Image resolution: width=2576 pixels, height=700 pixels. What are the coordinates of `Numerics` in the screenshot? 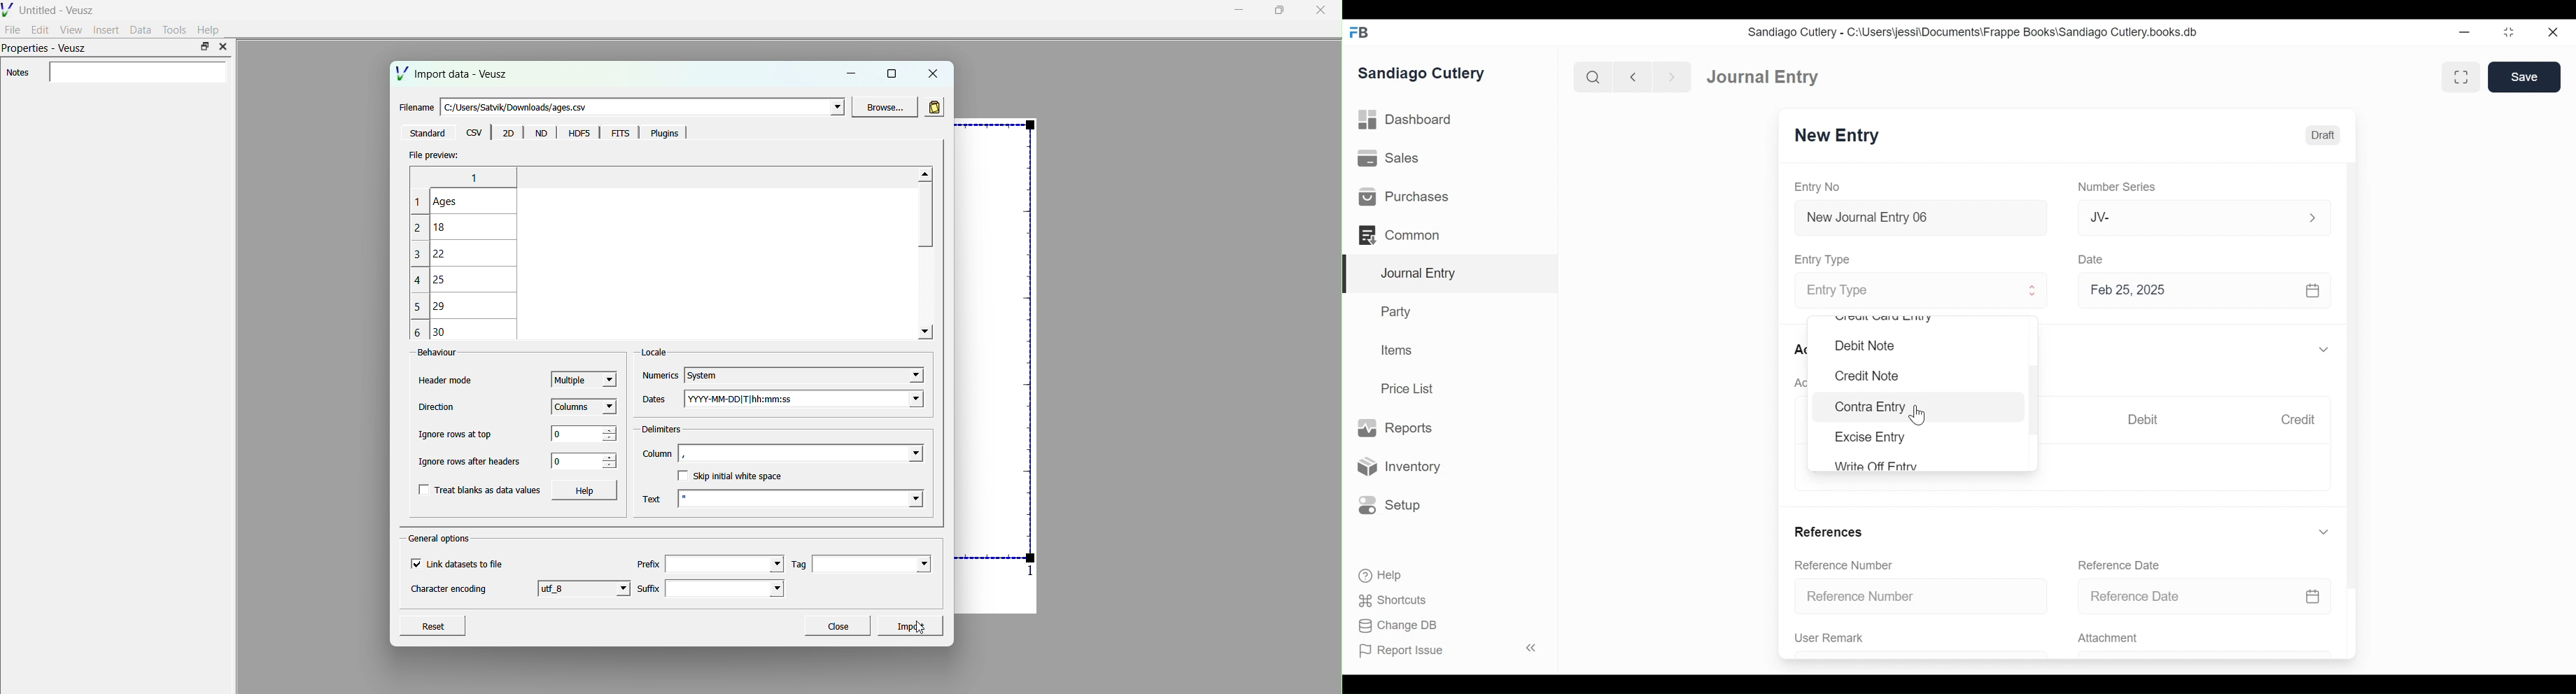 It's located at (660, 376).